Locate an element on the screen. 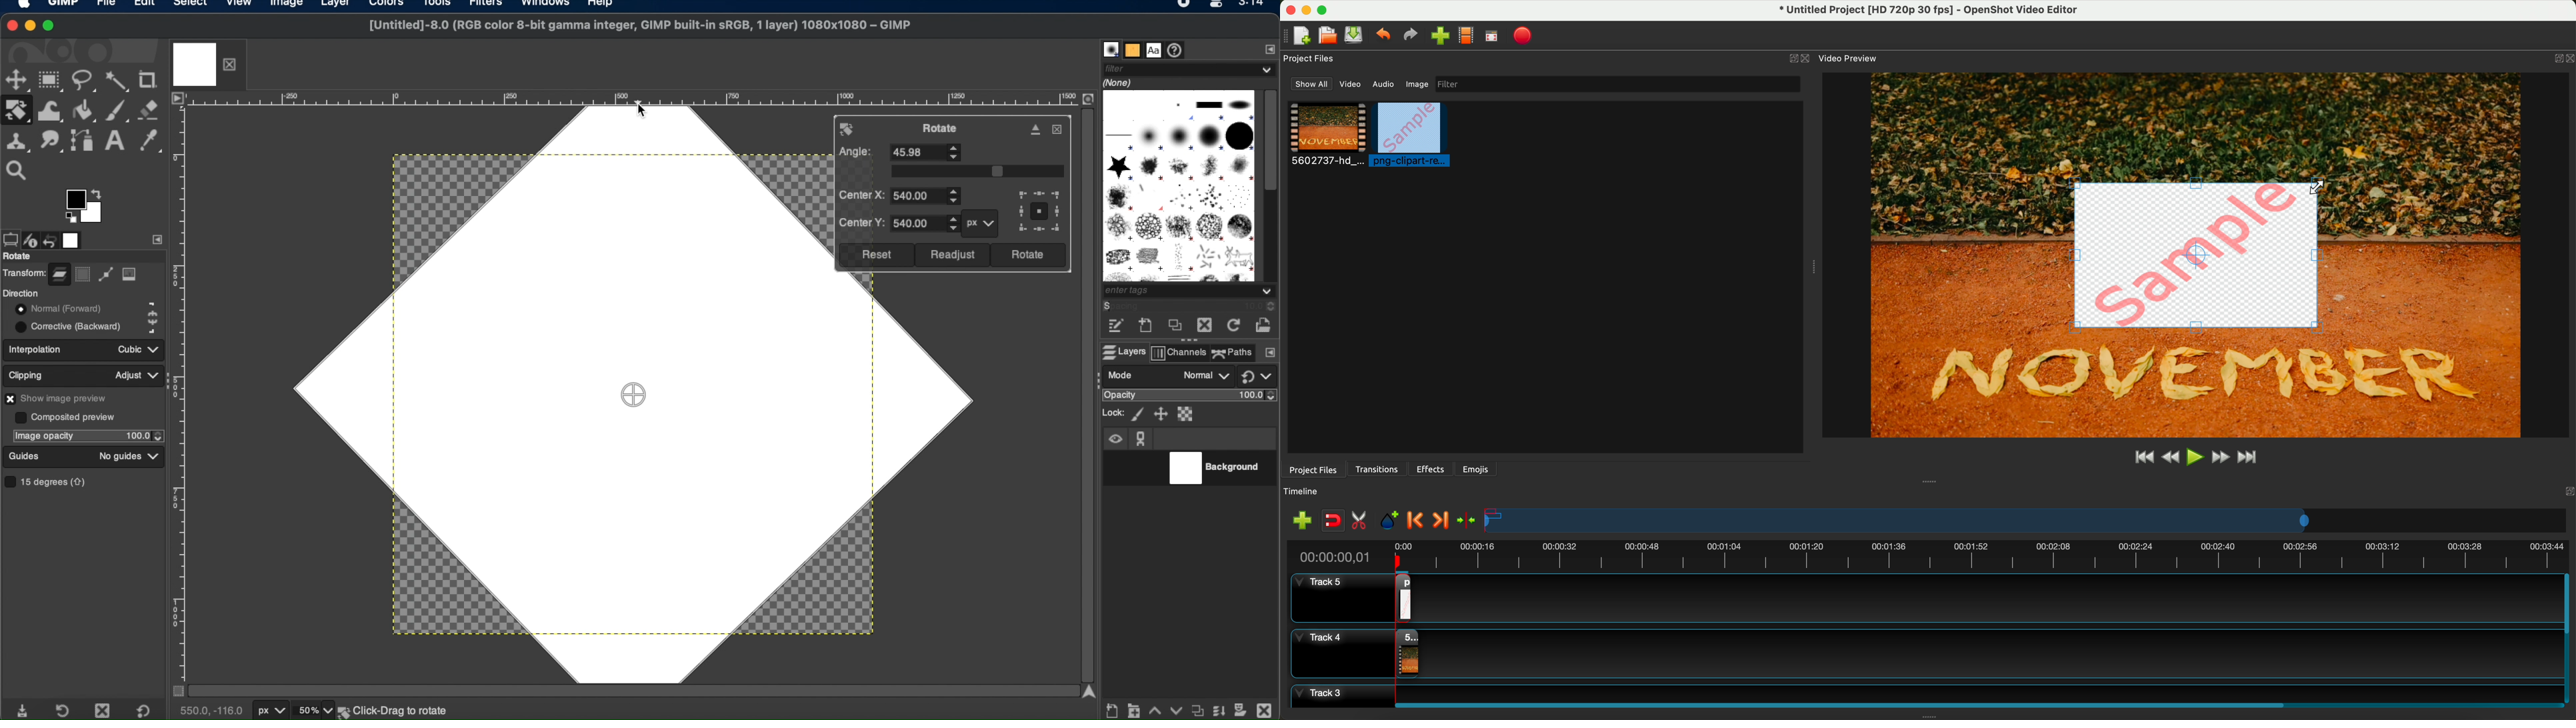 The width and height of the screenshot is (2576, 728). filter dropdown is located at coordinates (1189, 69).